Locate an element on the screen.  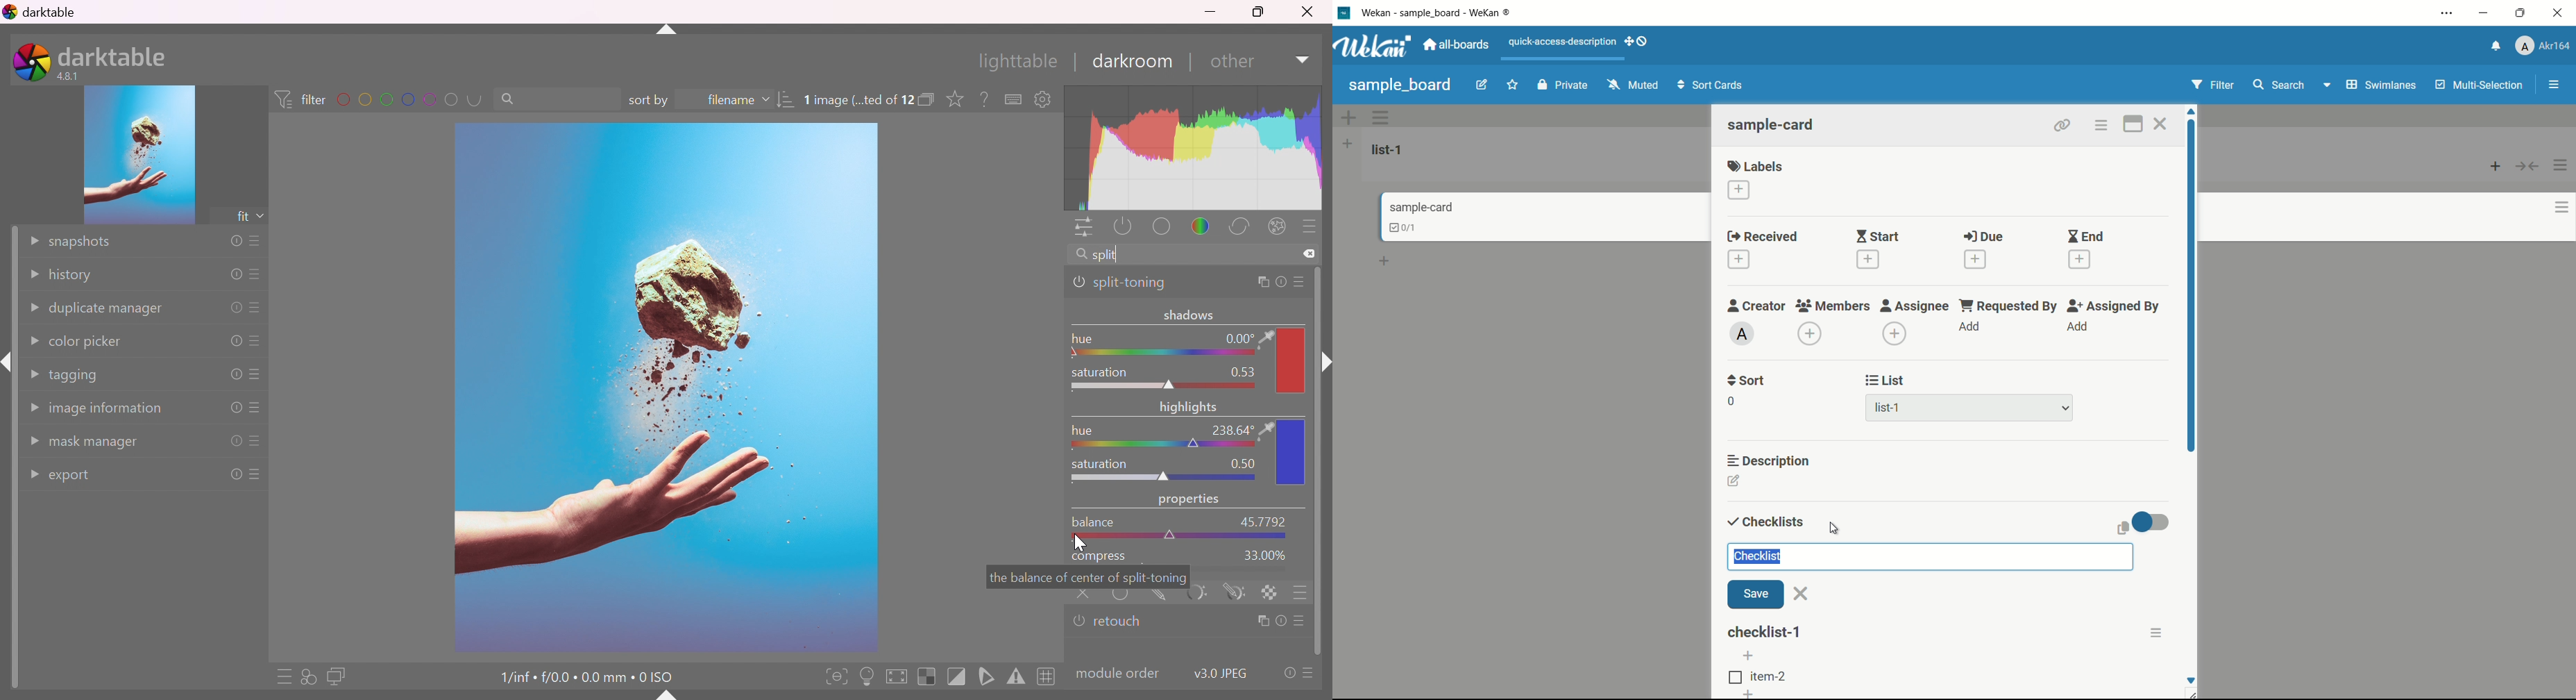
drawn and parametric mask is located at coordinates (1235, 590).